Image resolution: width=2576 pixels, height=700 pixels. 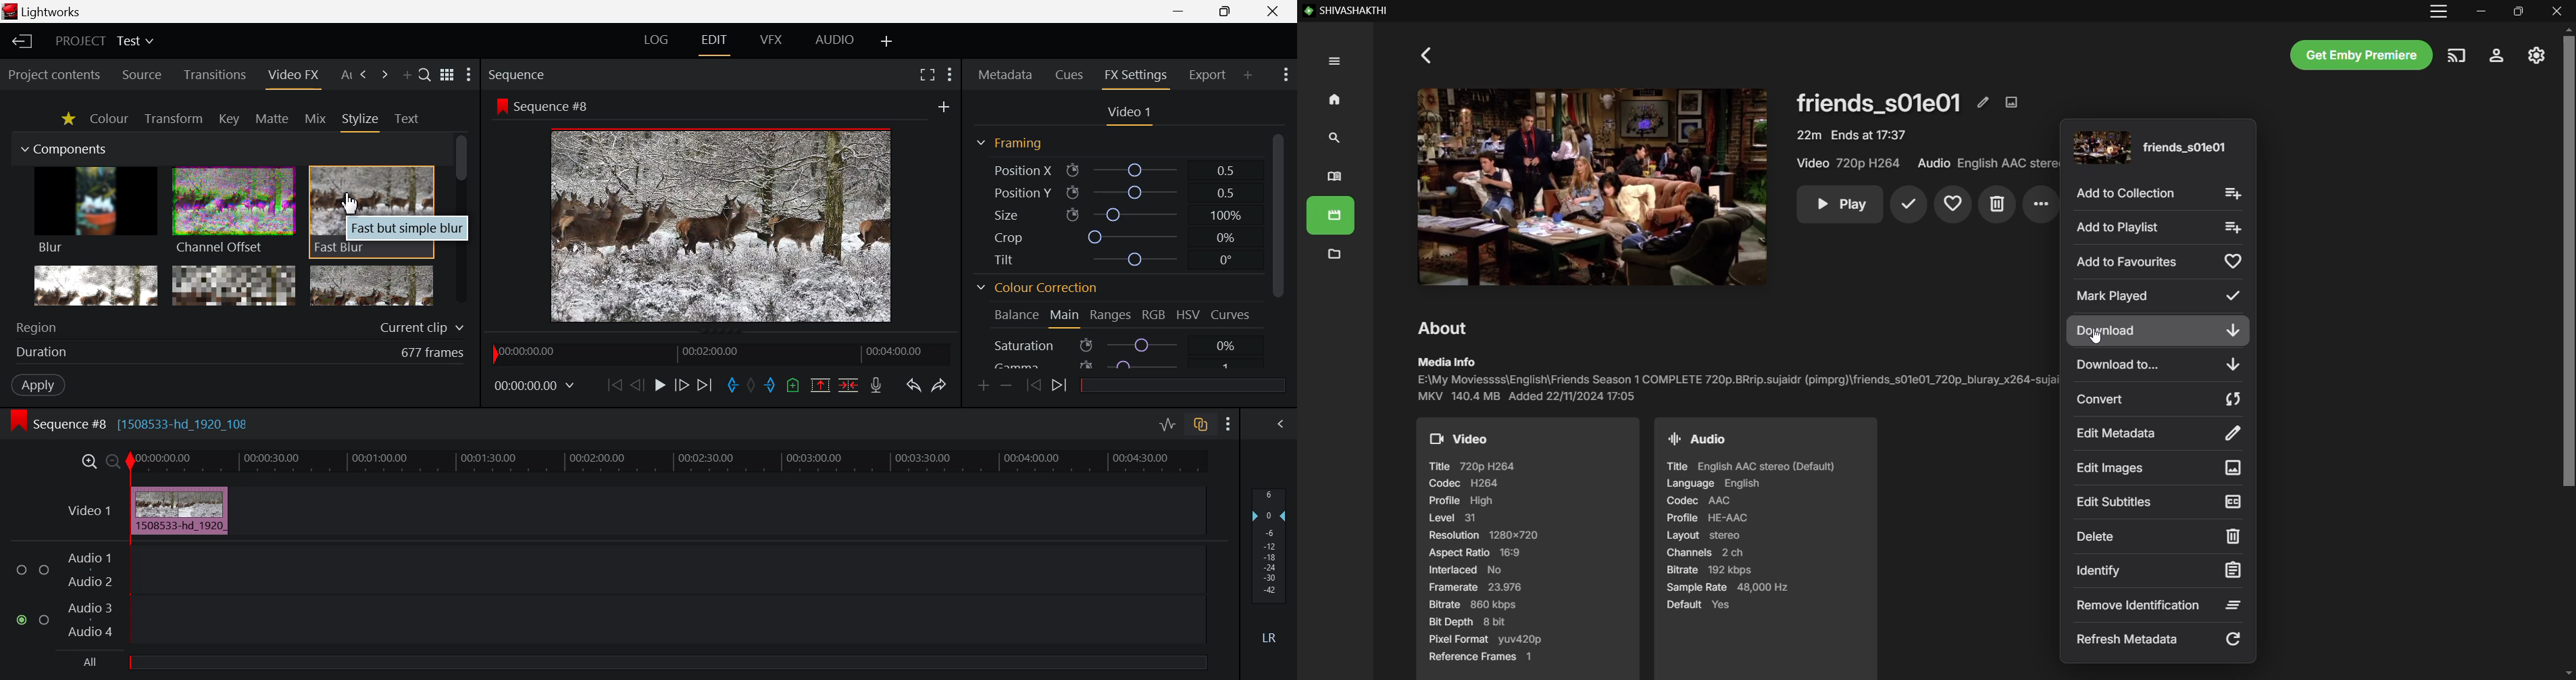 What do you see at coordinates (1062, 387) in the screenshot?
I see `Next keyframe` at bounding box center [1062, 387].